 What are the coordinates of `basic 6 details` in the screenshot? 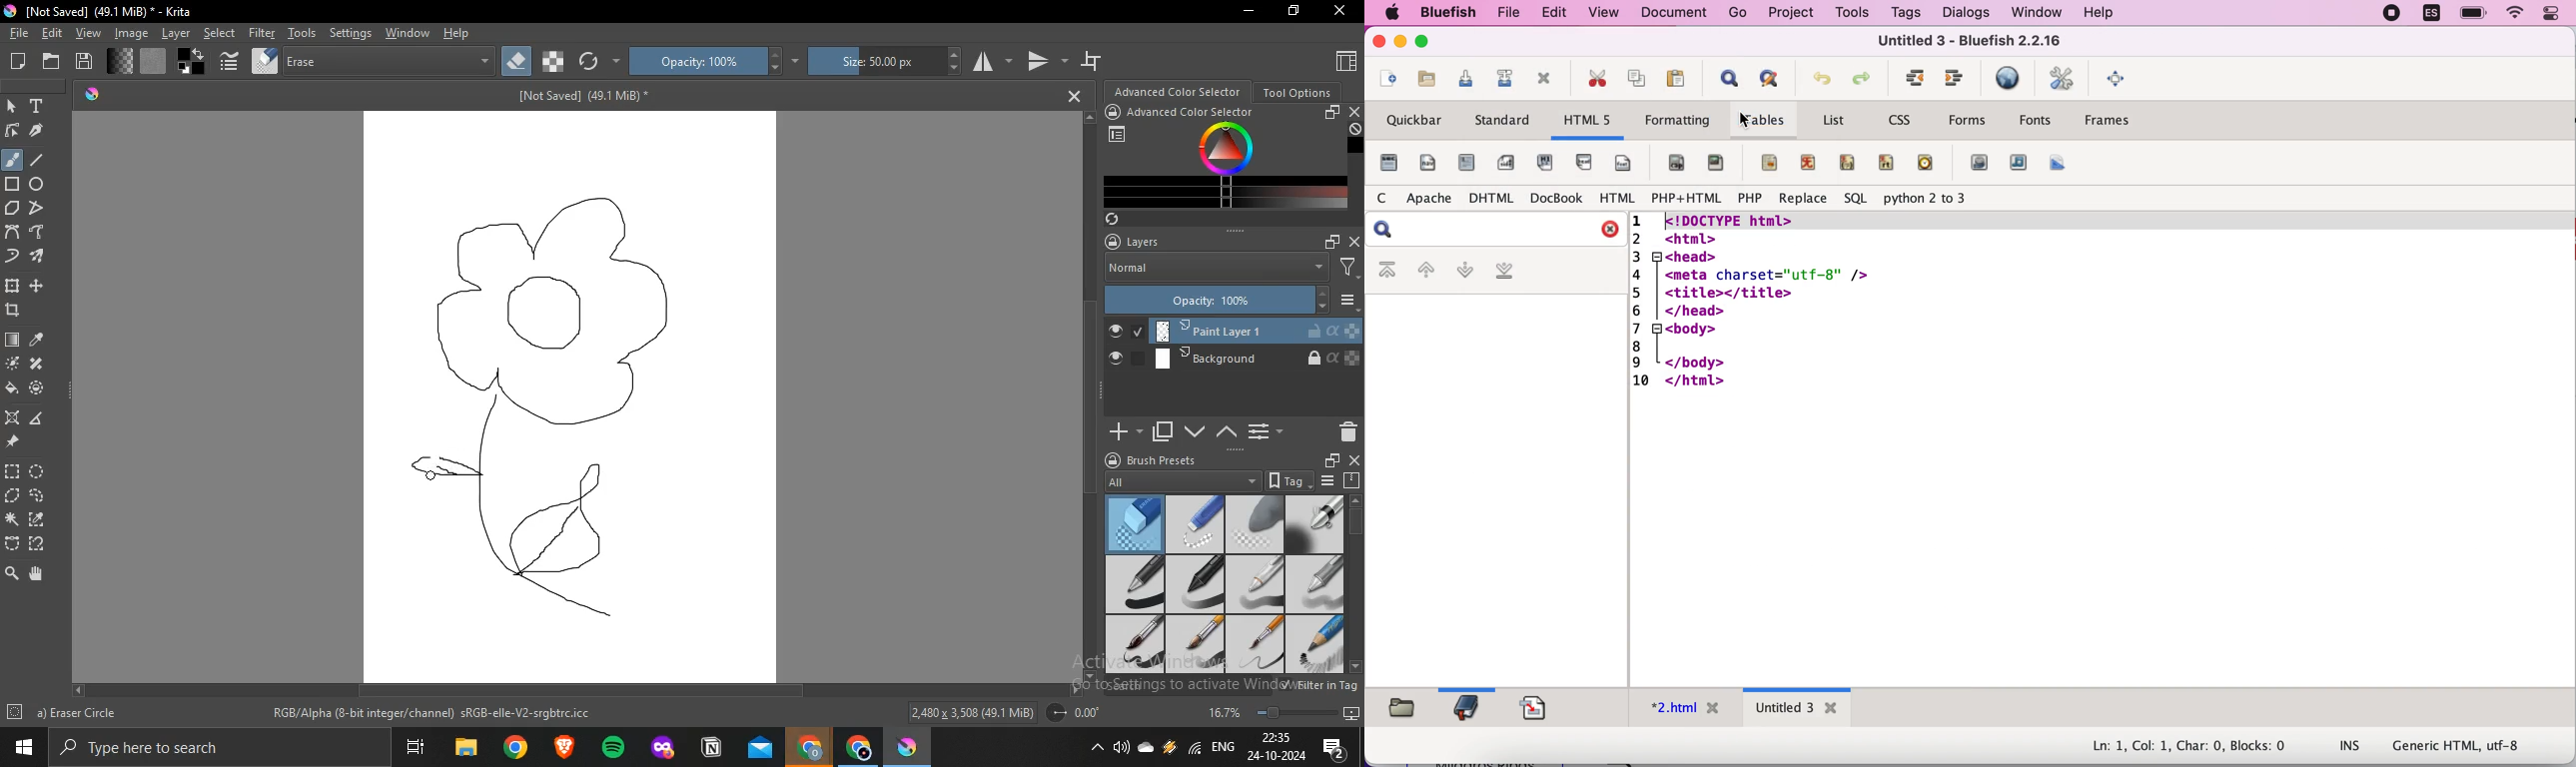 It's located at (1257, 645).